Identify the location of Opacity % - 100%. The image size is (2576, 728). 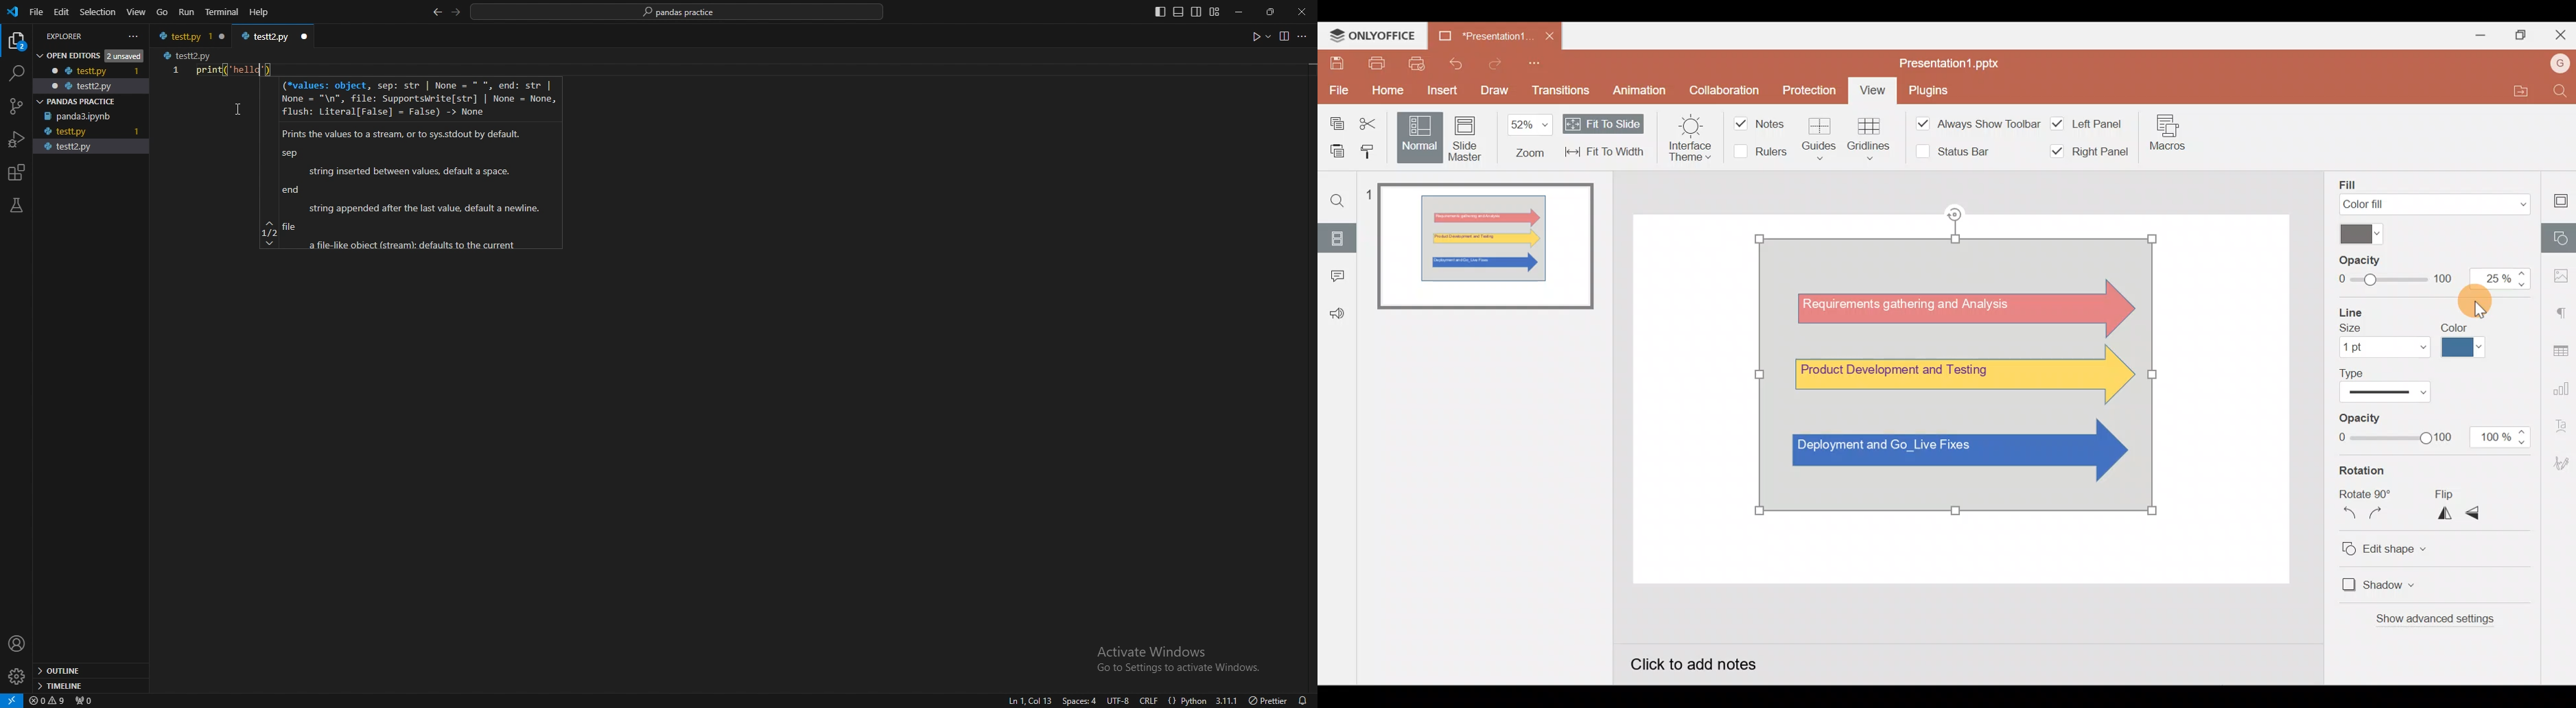
(2502, 438).